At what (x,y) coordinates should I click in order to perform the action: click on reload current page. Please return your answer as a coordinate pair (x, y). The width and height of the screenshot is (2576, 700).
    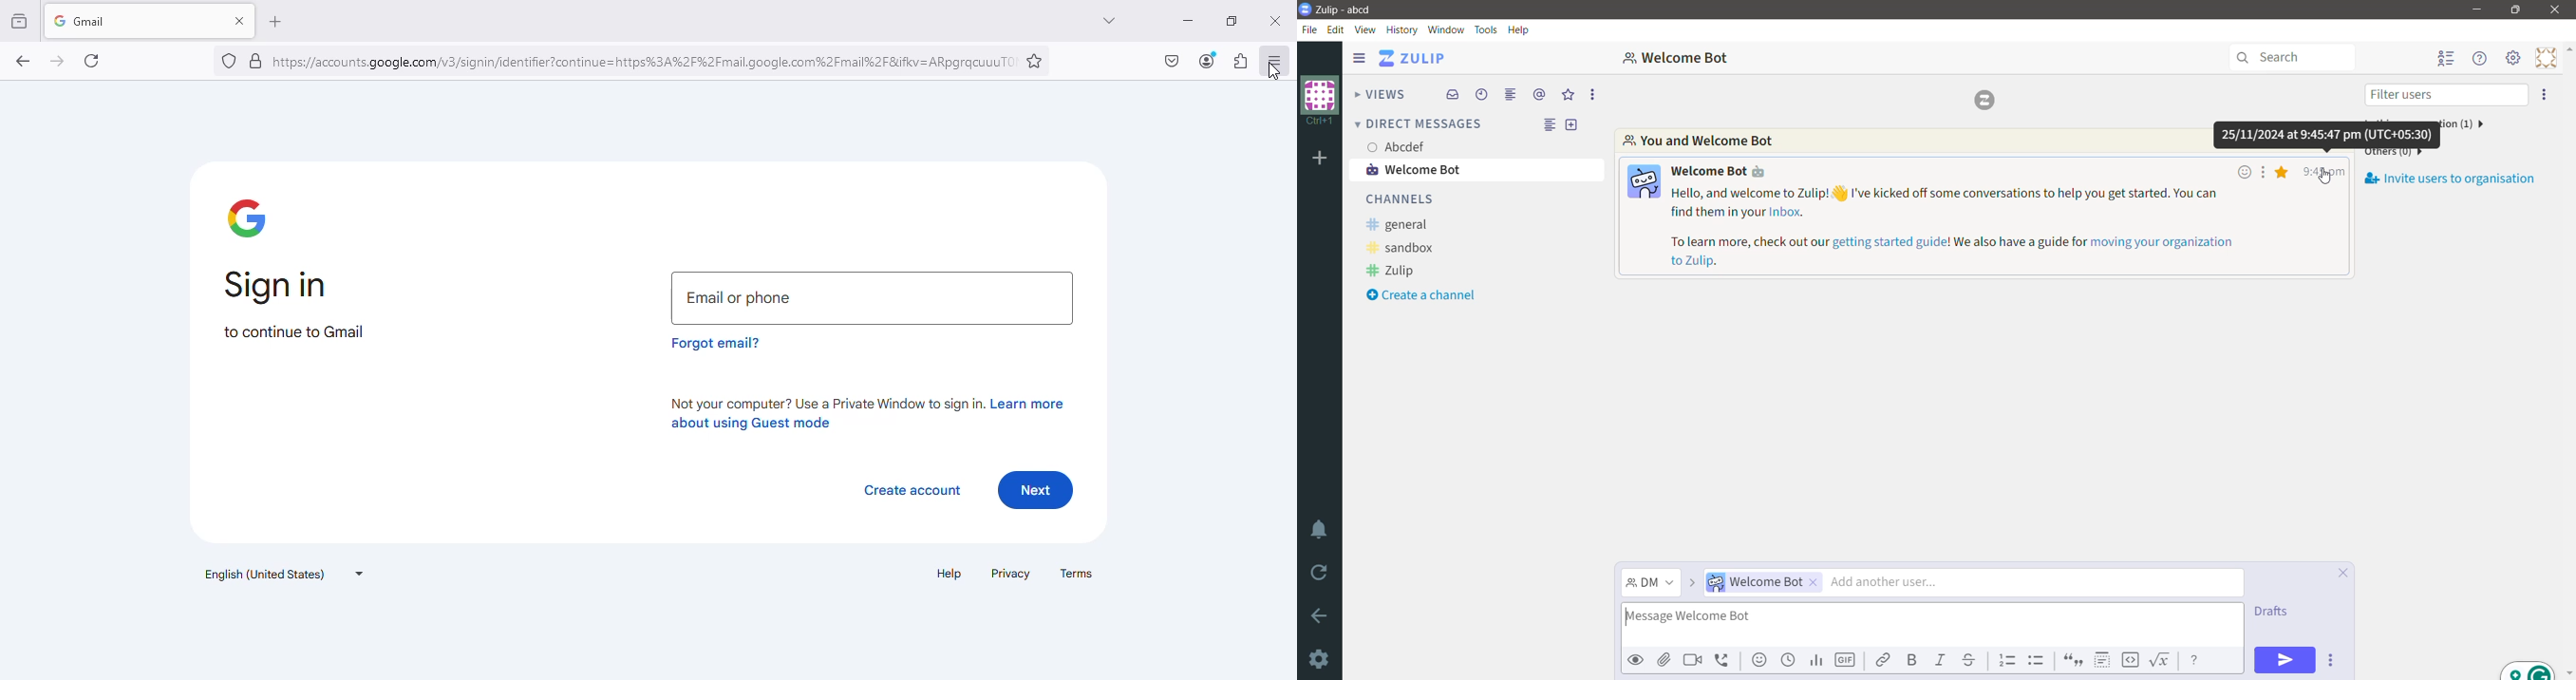
    Looking at the image, I should click on (91, 61).